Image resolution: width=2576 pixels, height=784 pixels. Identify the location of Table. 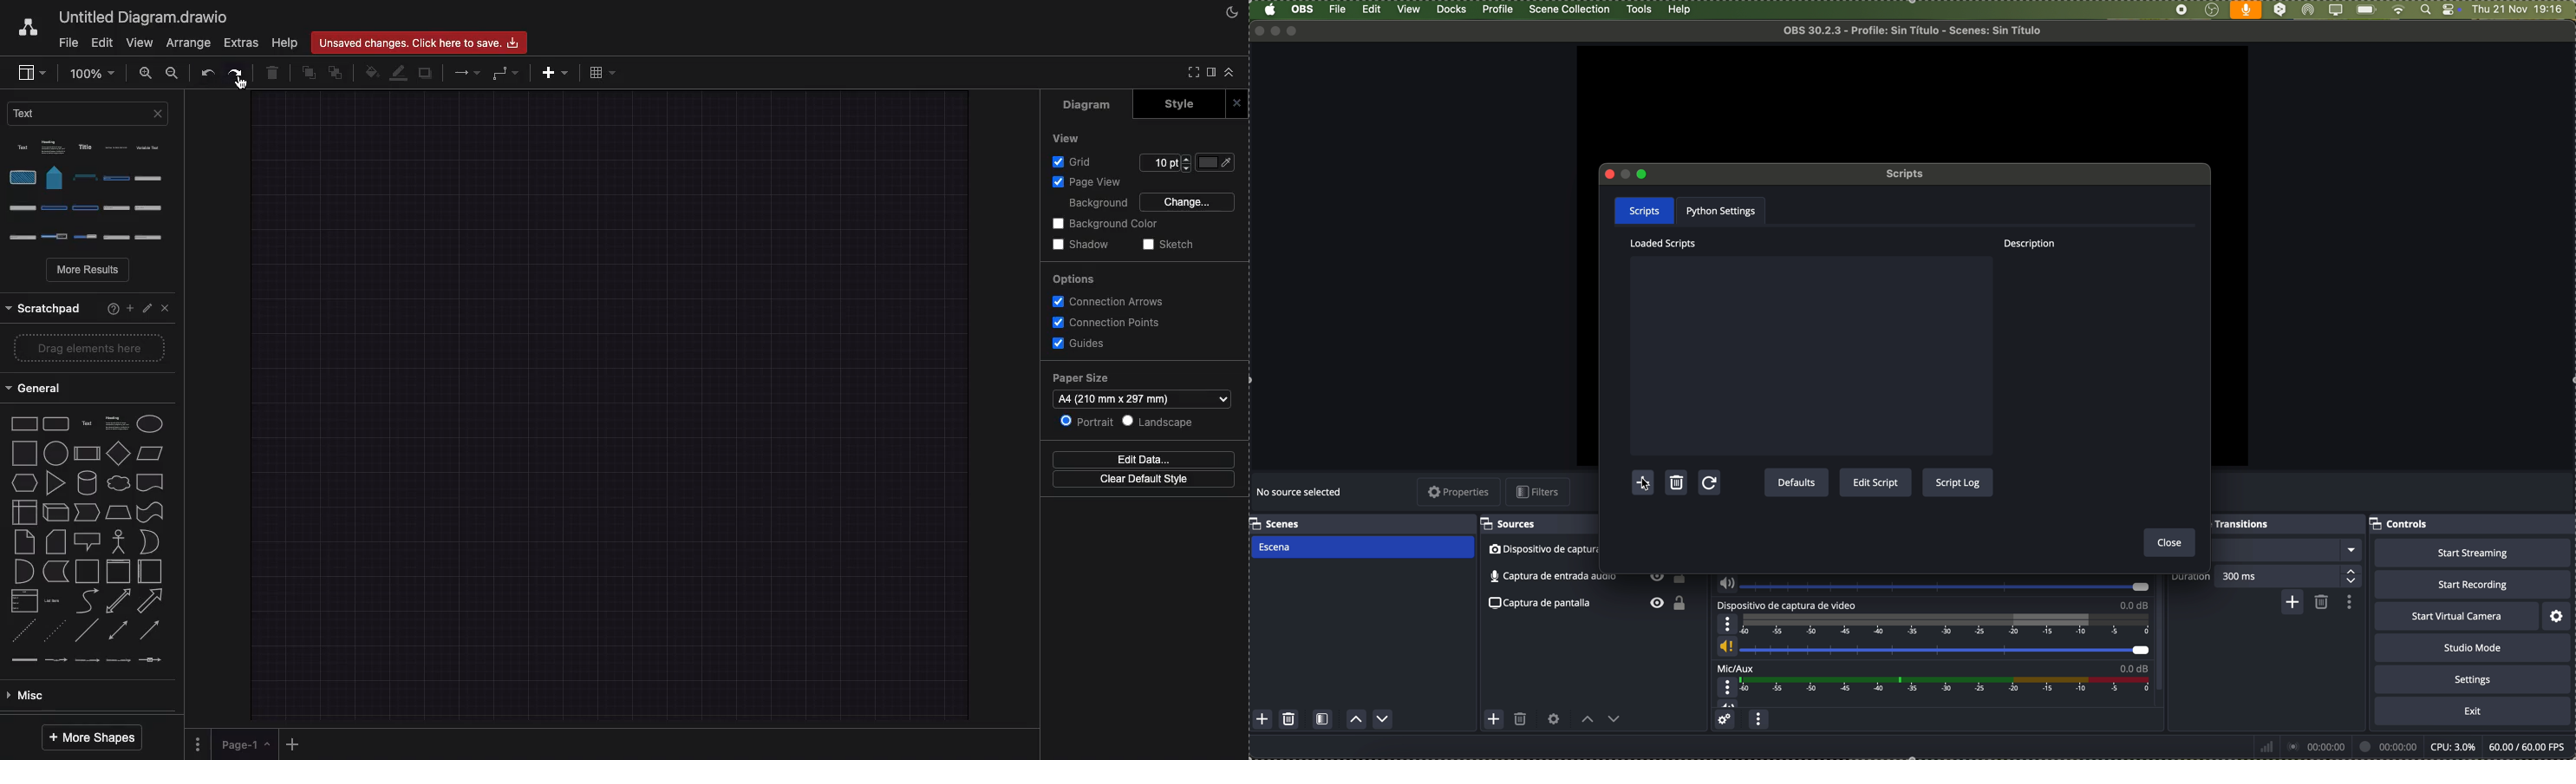
(602, 74).